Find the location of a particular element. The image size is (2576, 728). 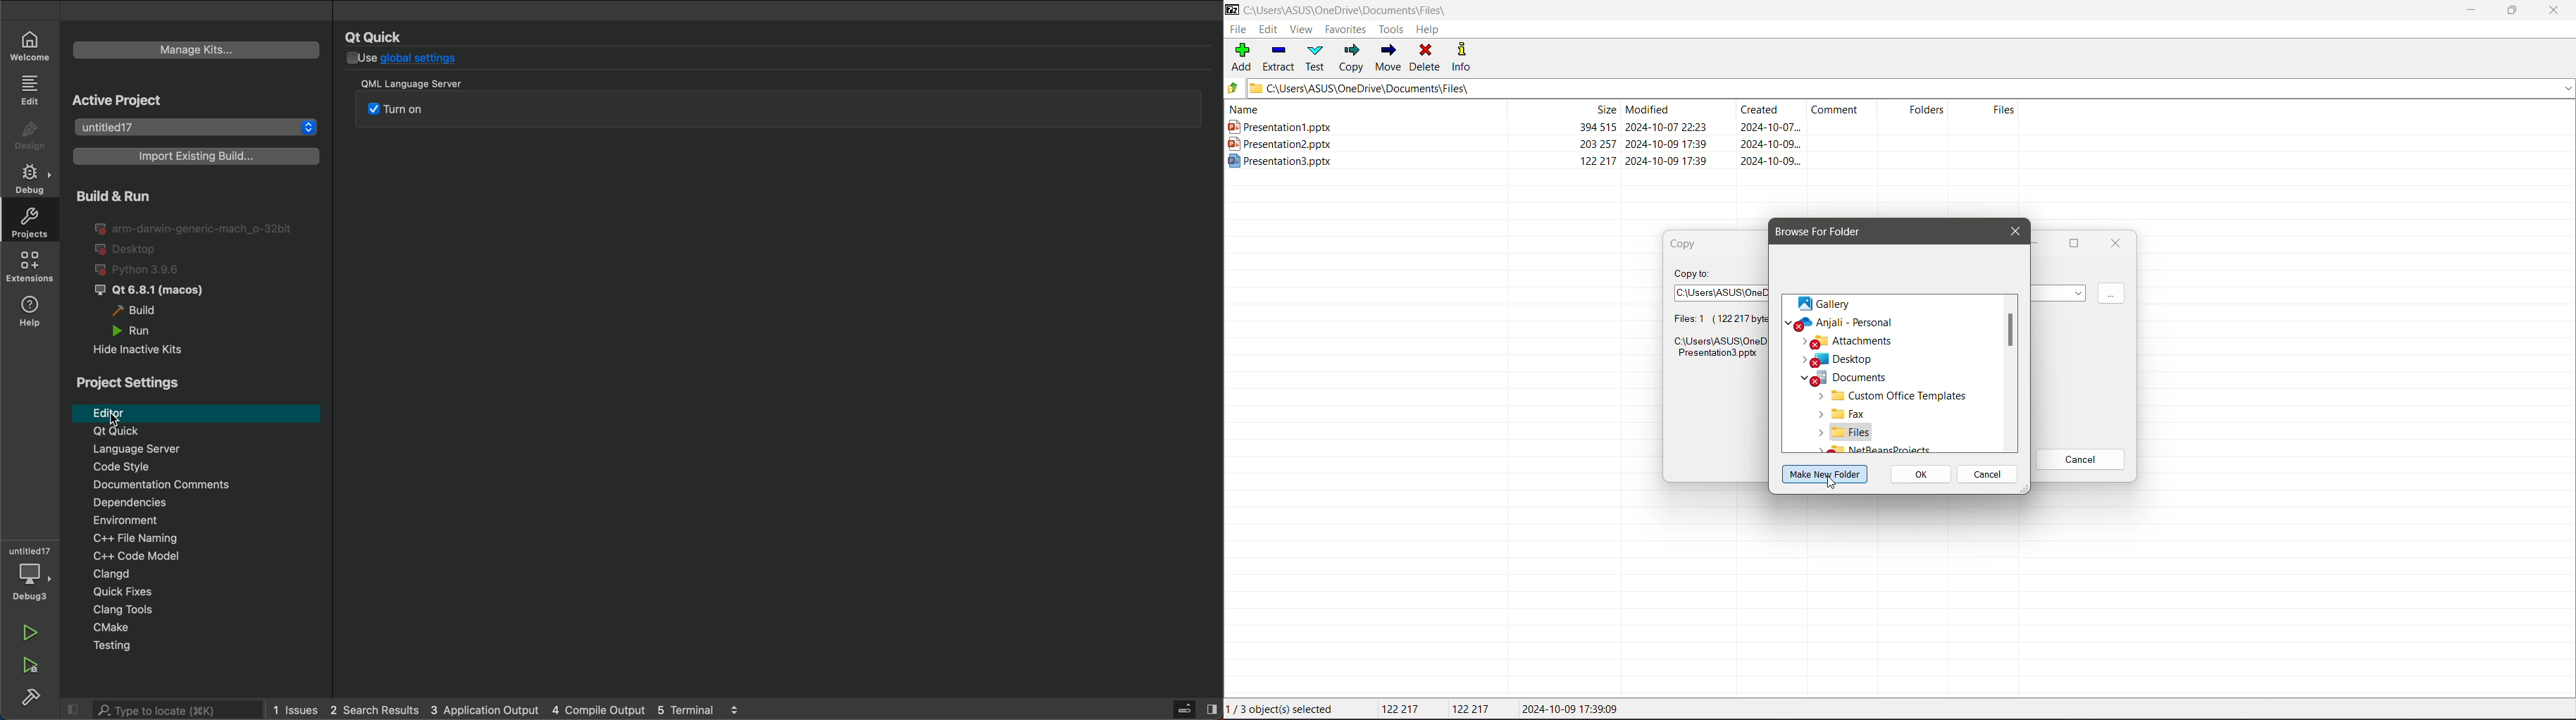

Cancel is located at coordinates (2080, 460).